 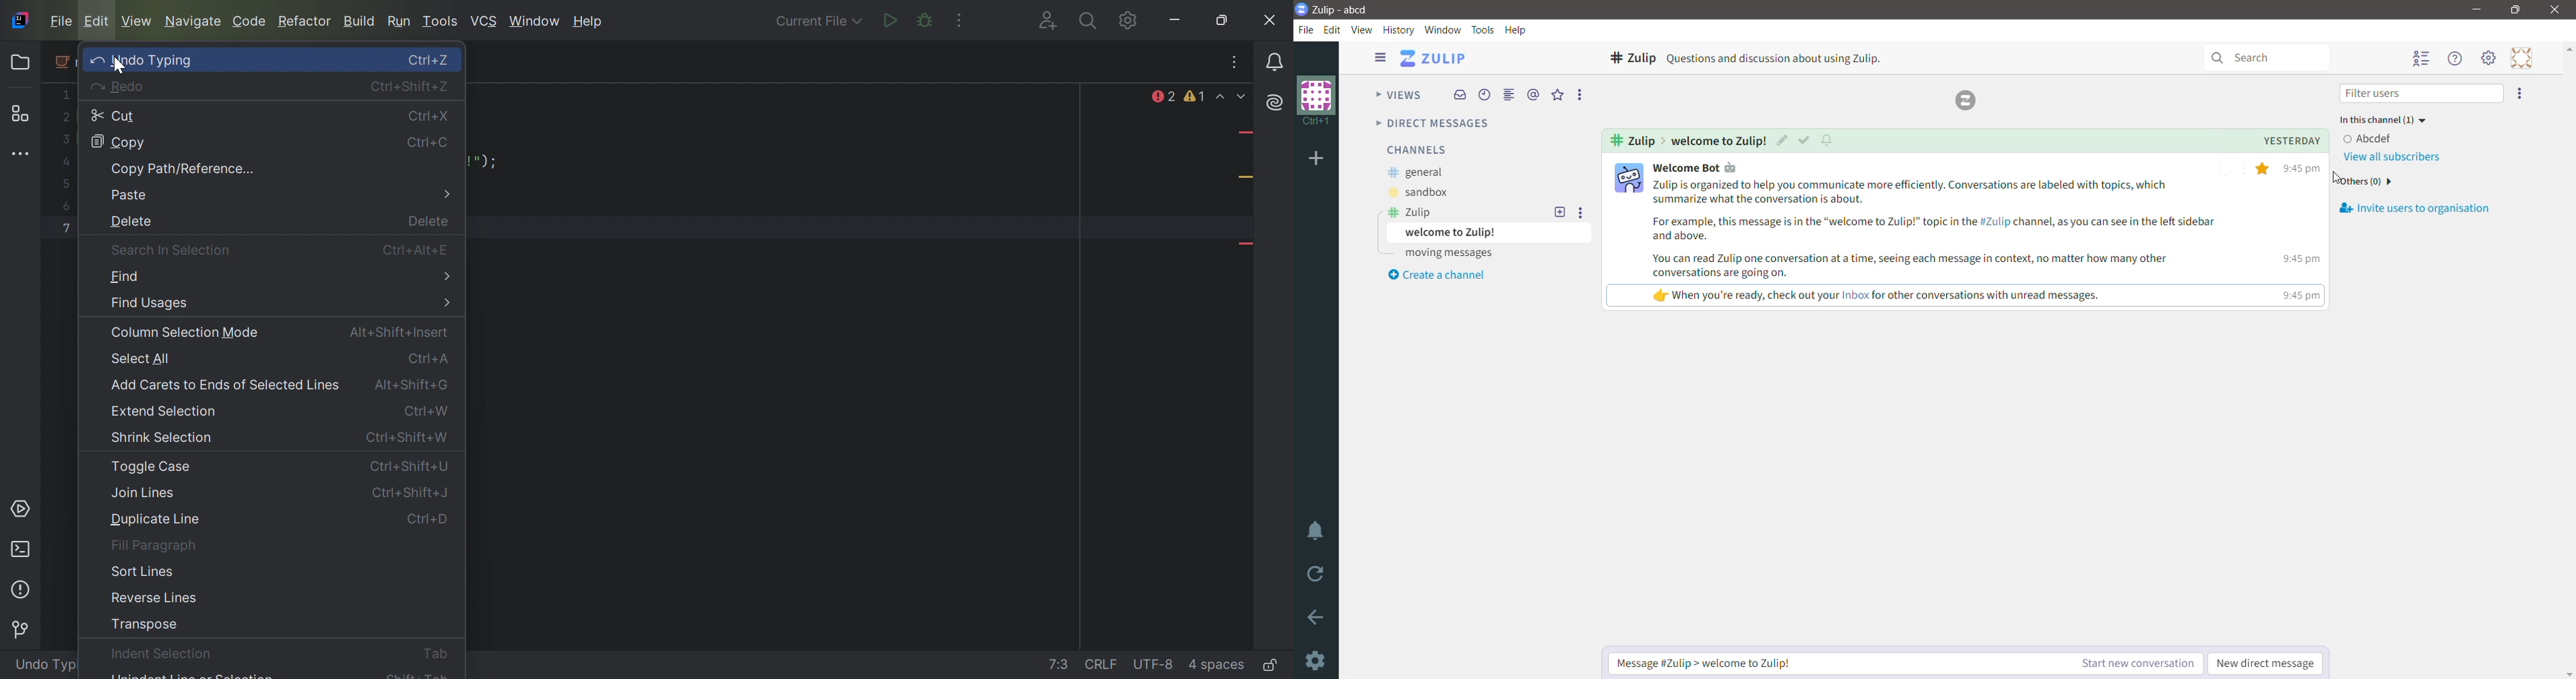 I want to click on Questions and discussion about using Zulip, so click(x=1793, y=57).